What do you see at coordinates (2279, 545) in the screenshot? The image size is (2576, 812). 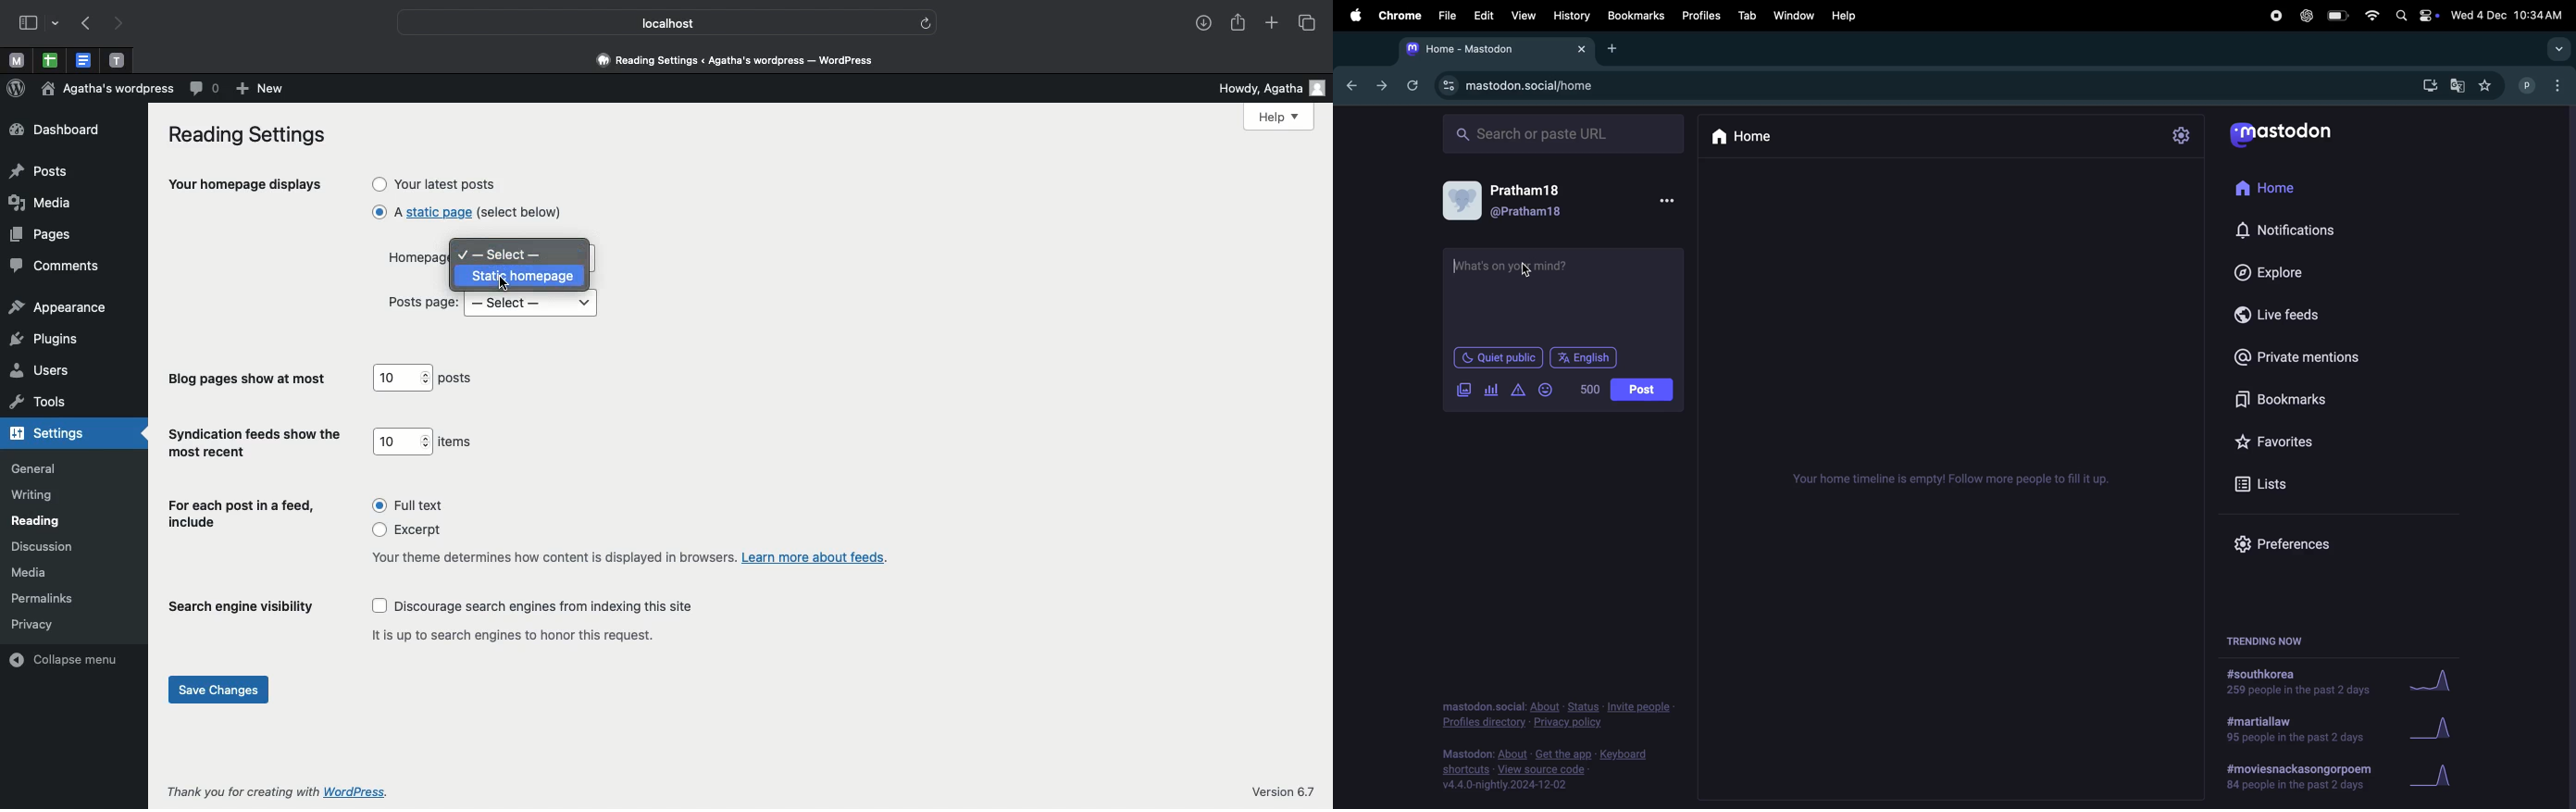 I see `prefrences` at bounding box center [2279, 545].